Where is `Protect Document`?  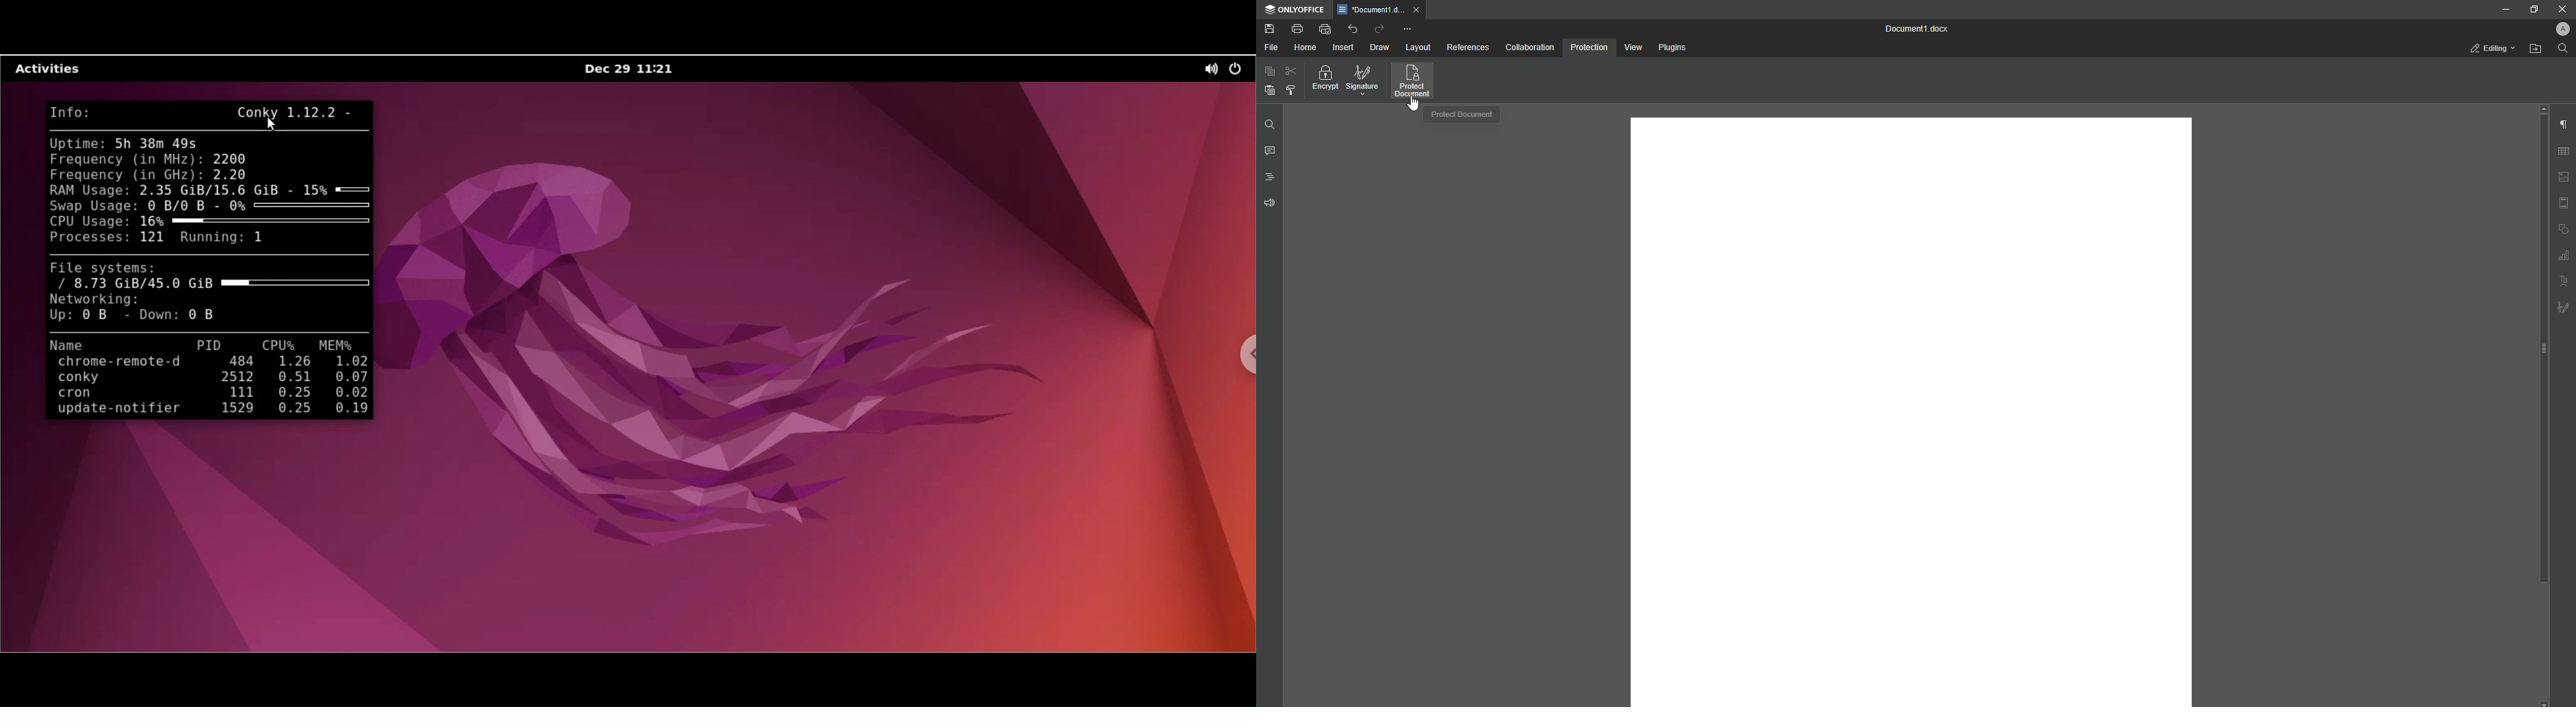 Protect Document is located at coordinates (1416, 80).